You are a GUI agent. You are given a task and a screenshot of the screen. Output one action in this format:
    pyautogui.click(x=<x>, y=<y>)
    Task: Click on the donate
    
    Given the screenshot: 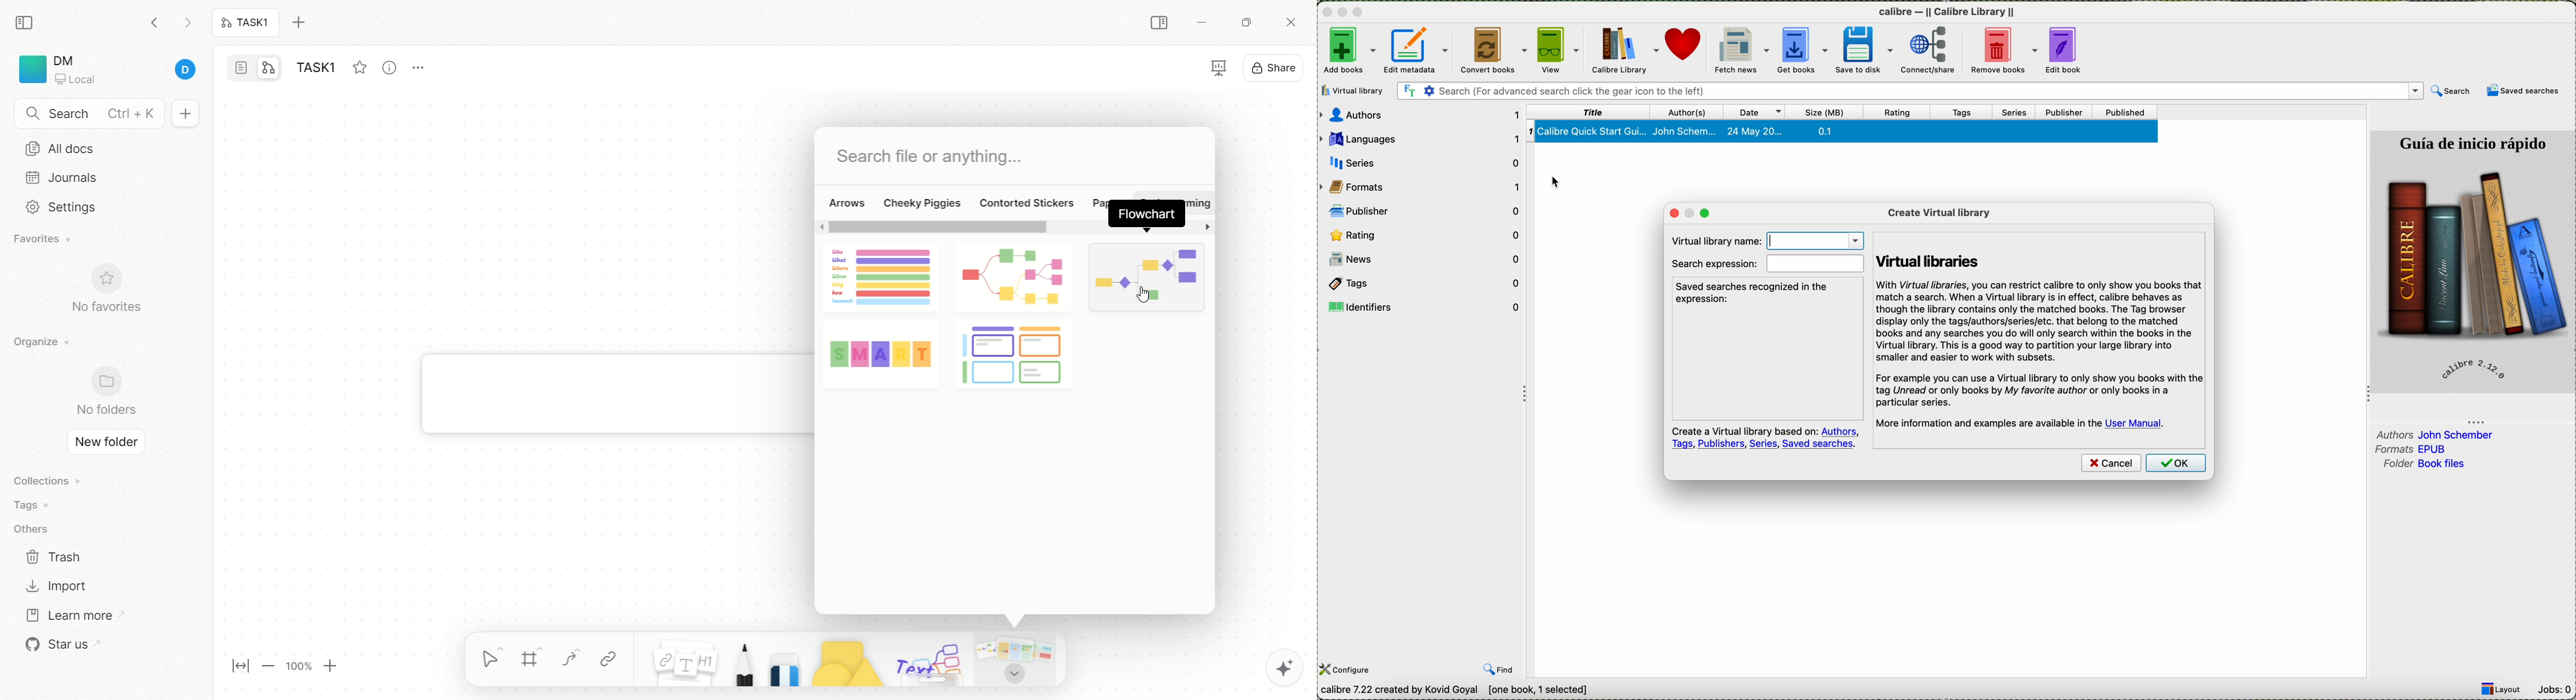 What is the action you would take?
    pyautogui.click(x=1687, y=51)
    